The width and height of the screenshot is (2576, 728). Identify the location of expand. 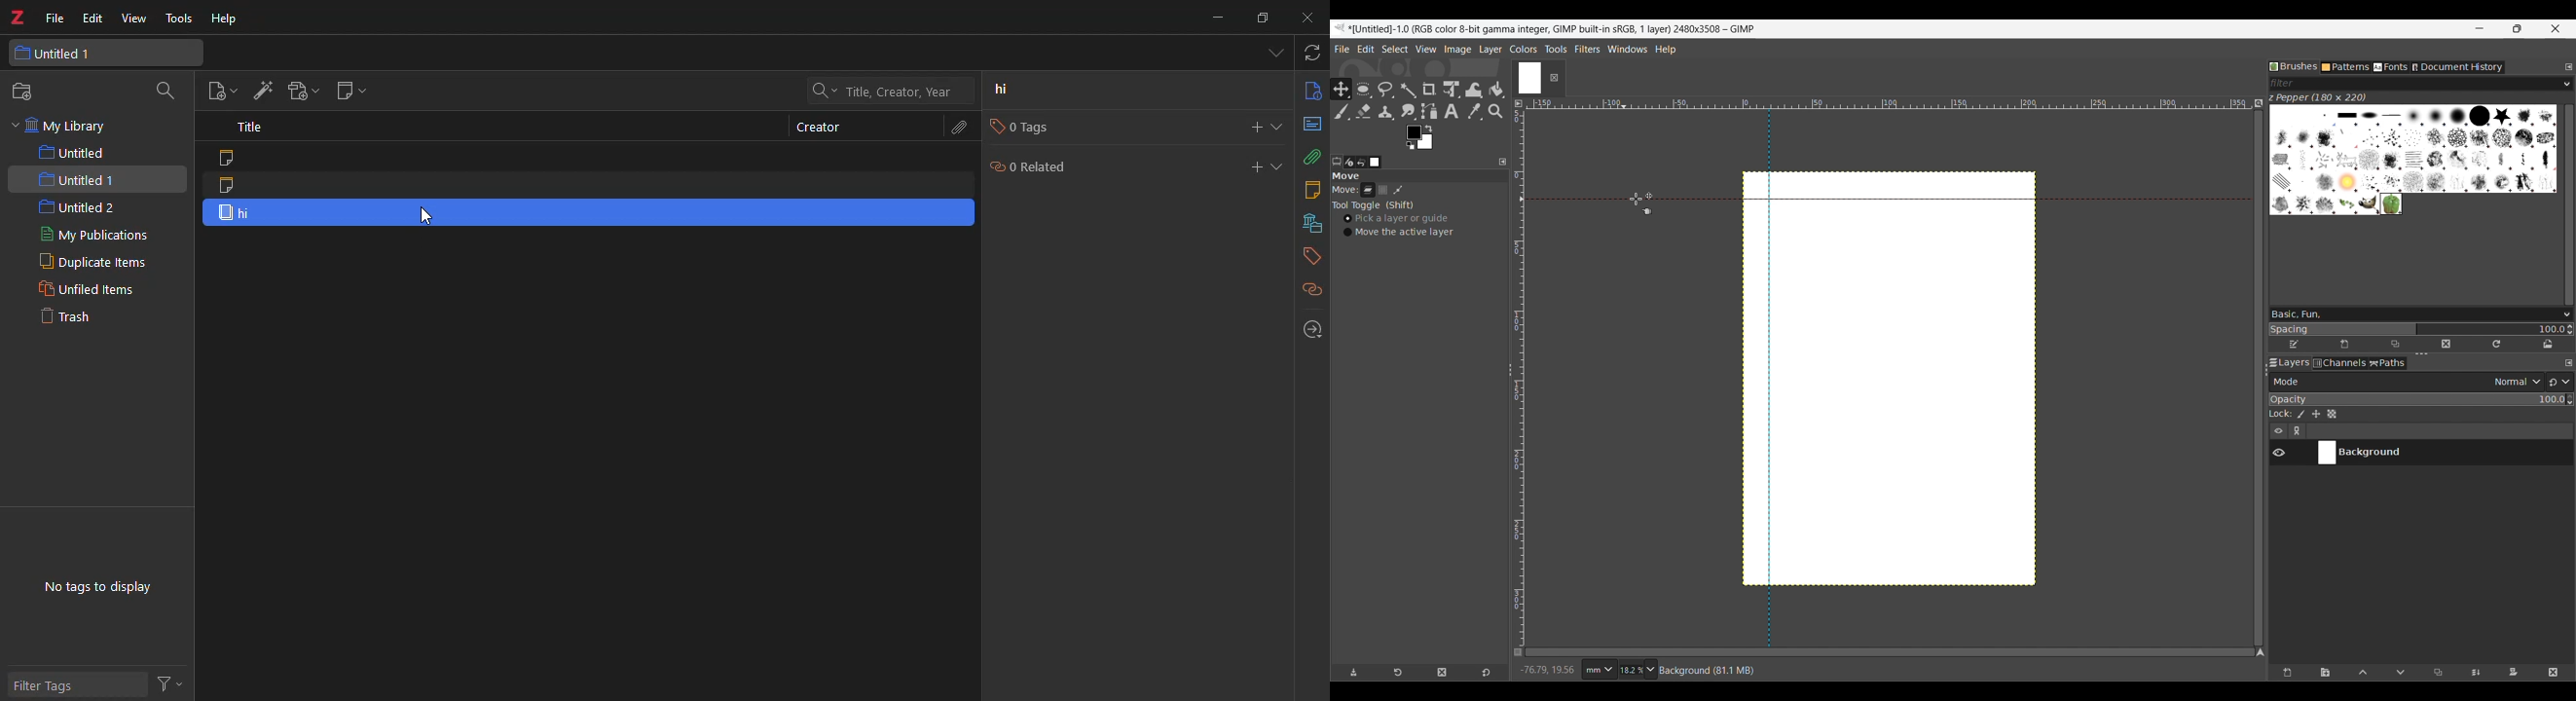
(1275, 127).